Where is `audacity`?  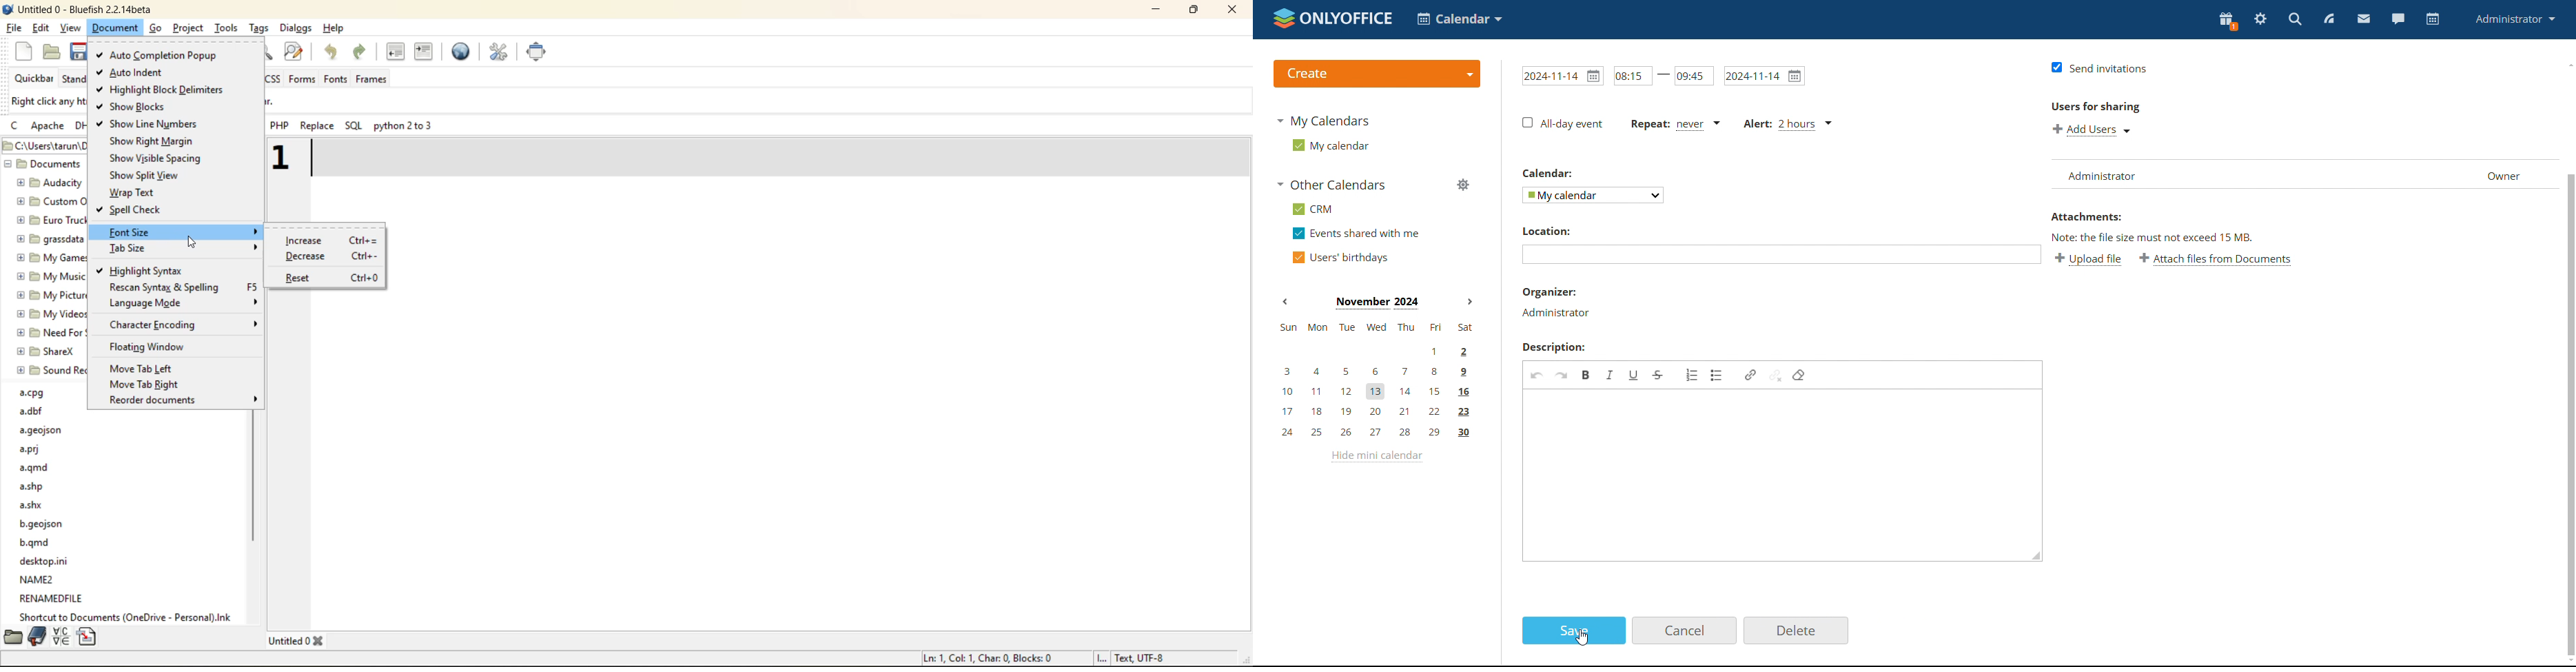
audacity is located at coordinates (50, 184).